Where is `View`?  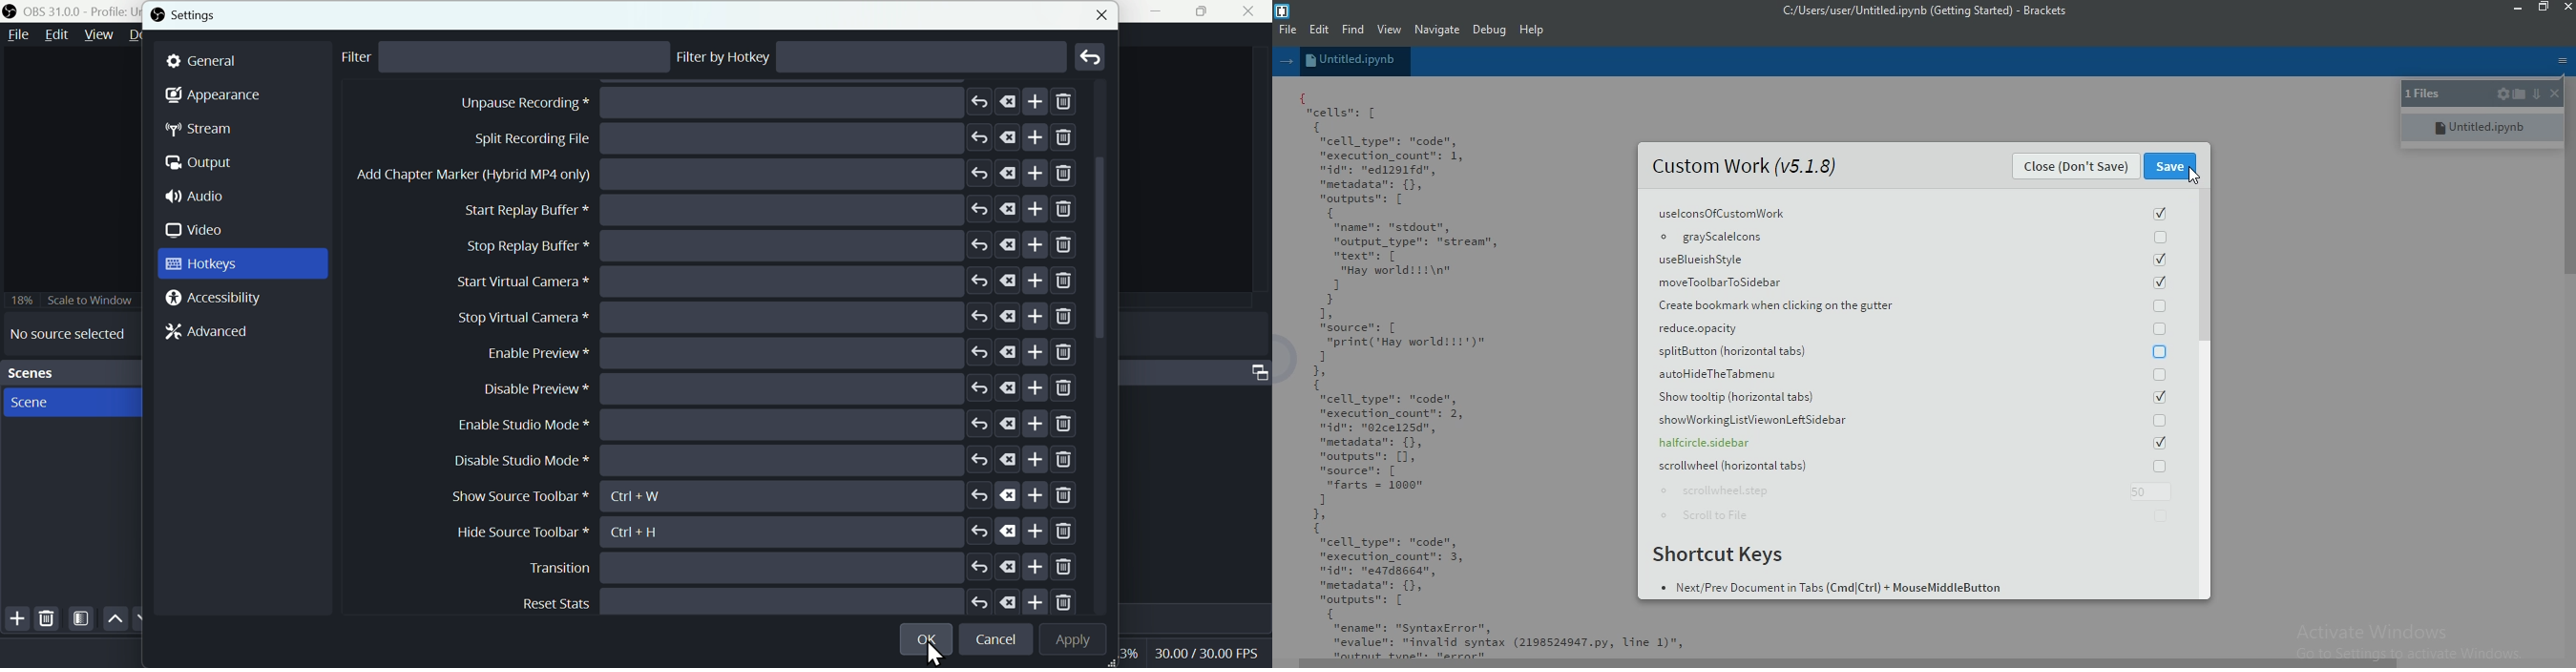 View is located at coordinates (96, 35).